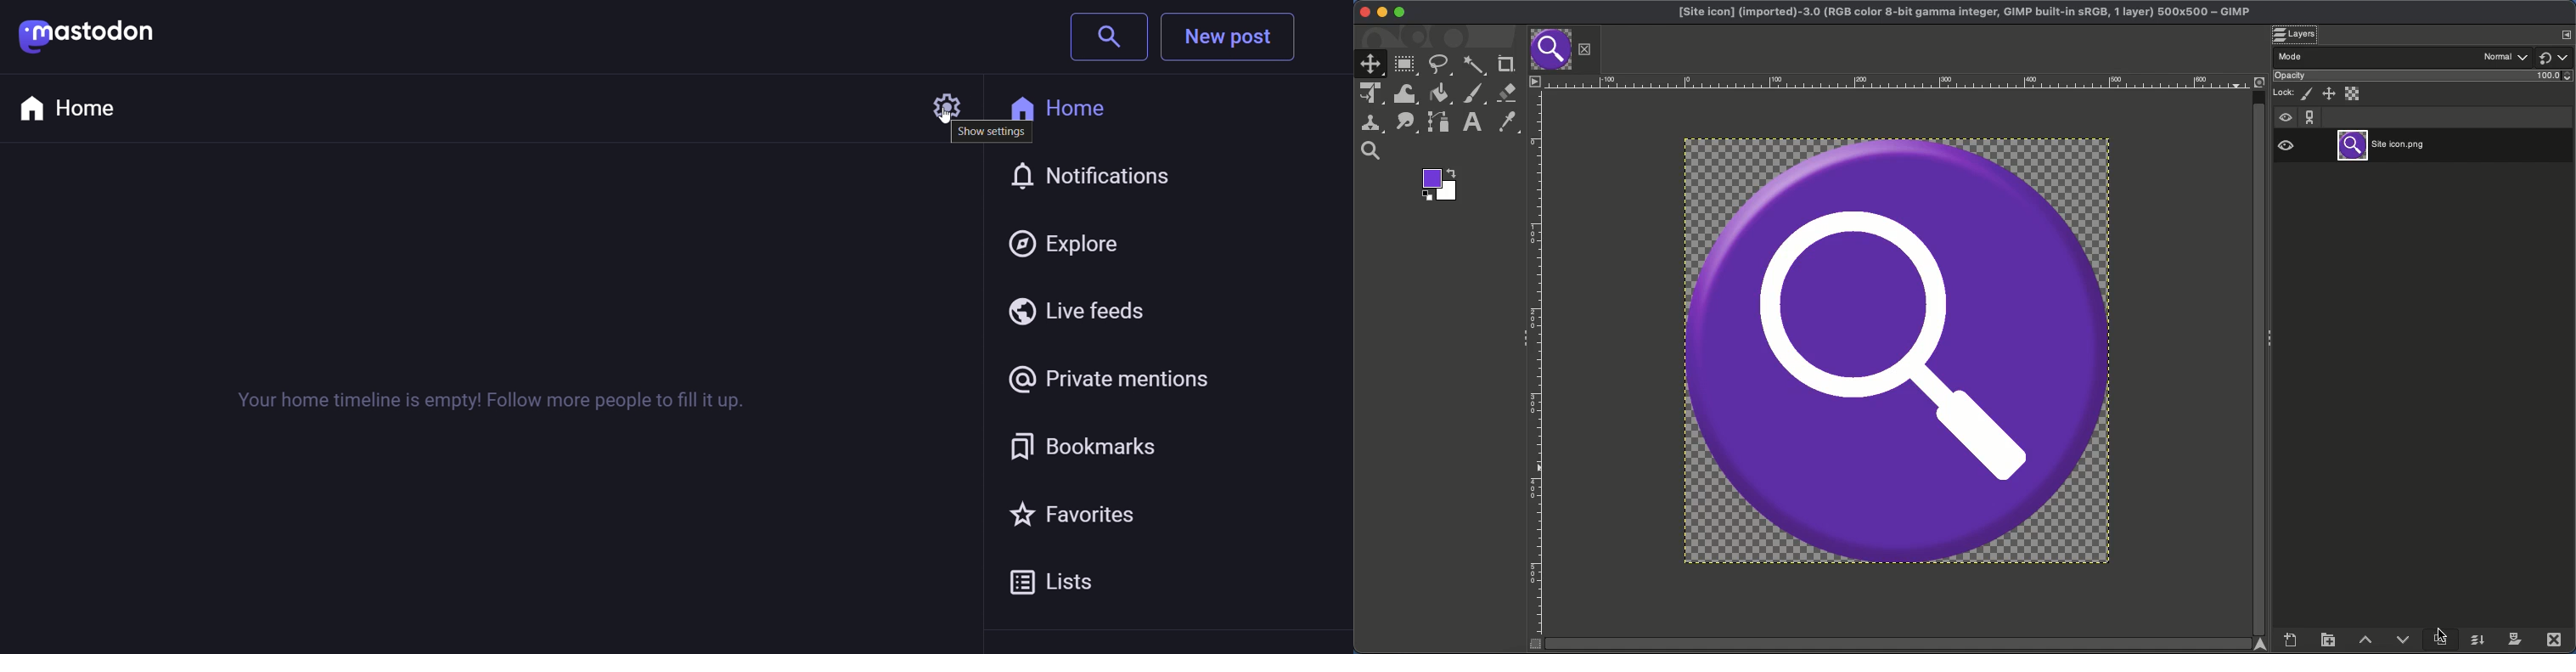 The image size is (2576, 672). Describe the element at coordinates (1077, 309) in the screenshot. I see `live feed` at that location.